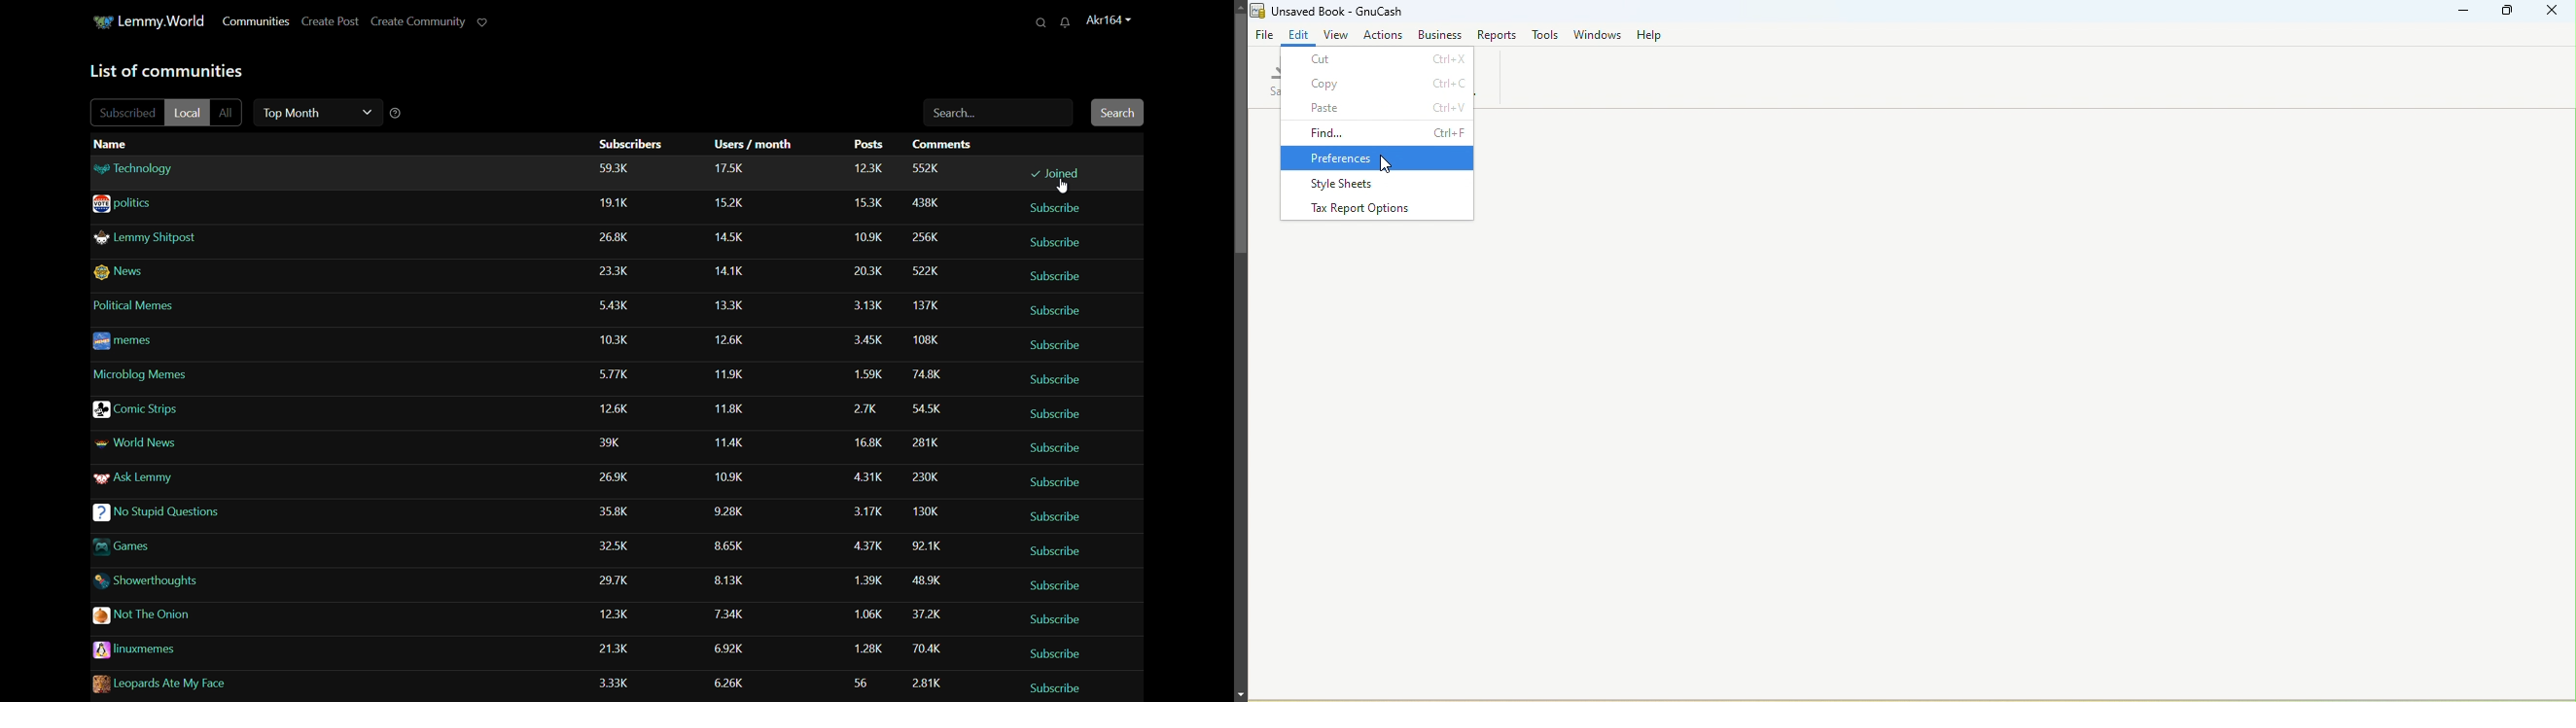 The height and width of the screenshot is (728, 2576). Describe the element at coordinates (622, 341) in the screenshot. I see `` at that location.